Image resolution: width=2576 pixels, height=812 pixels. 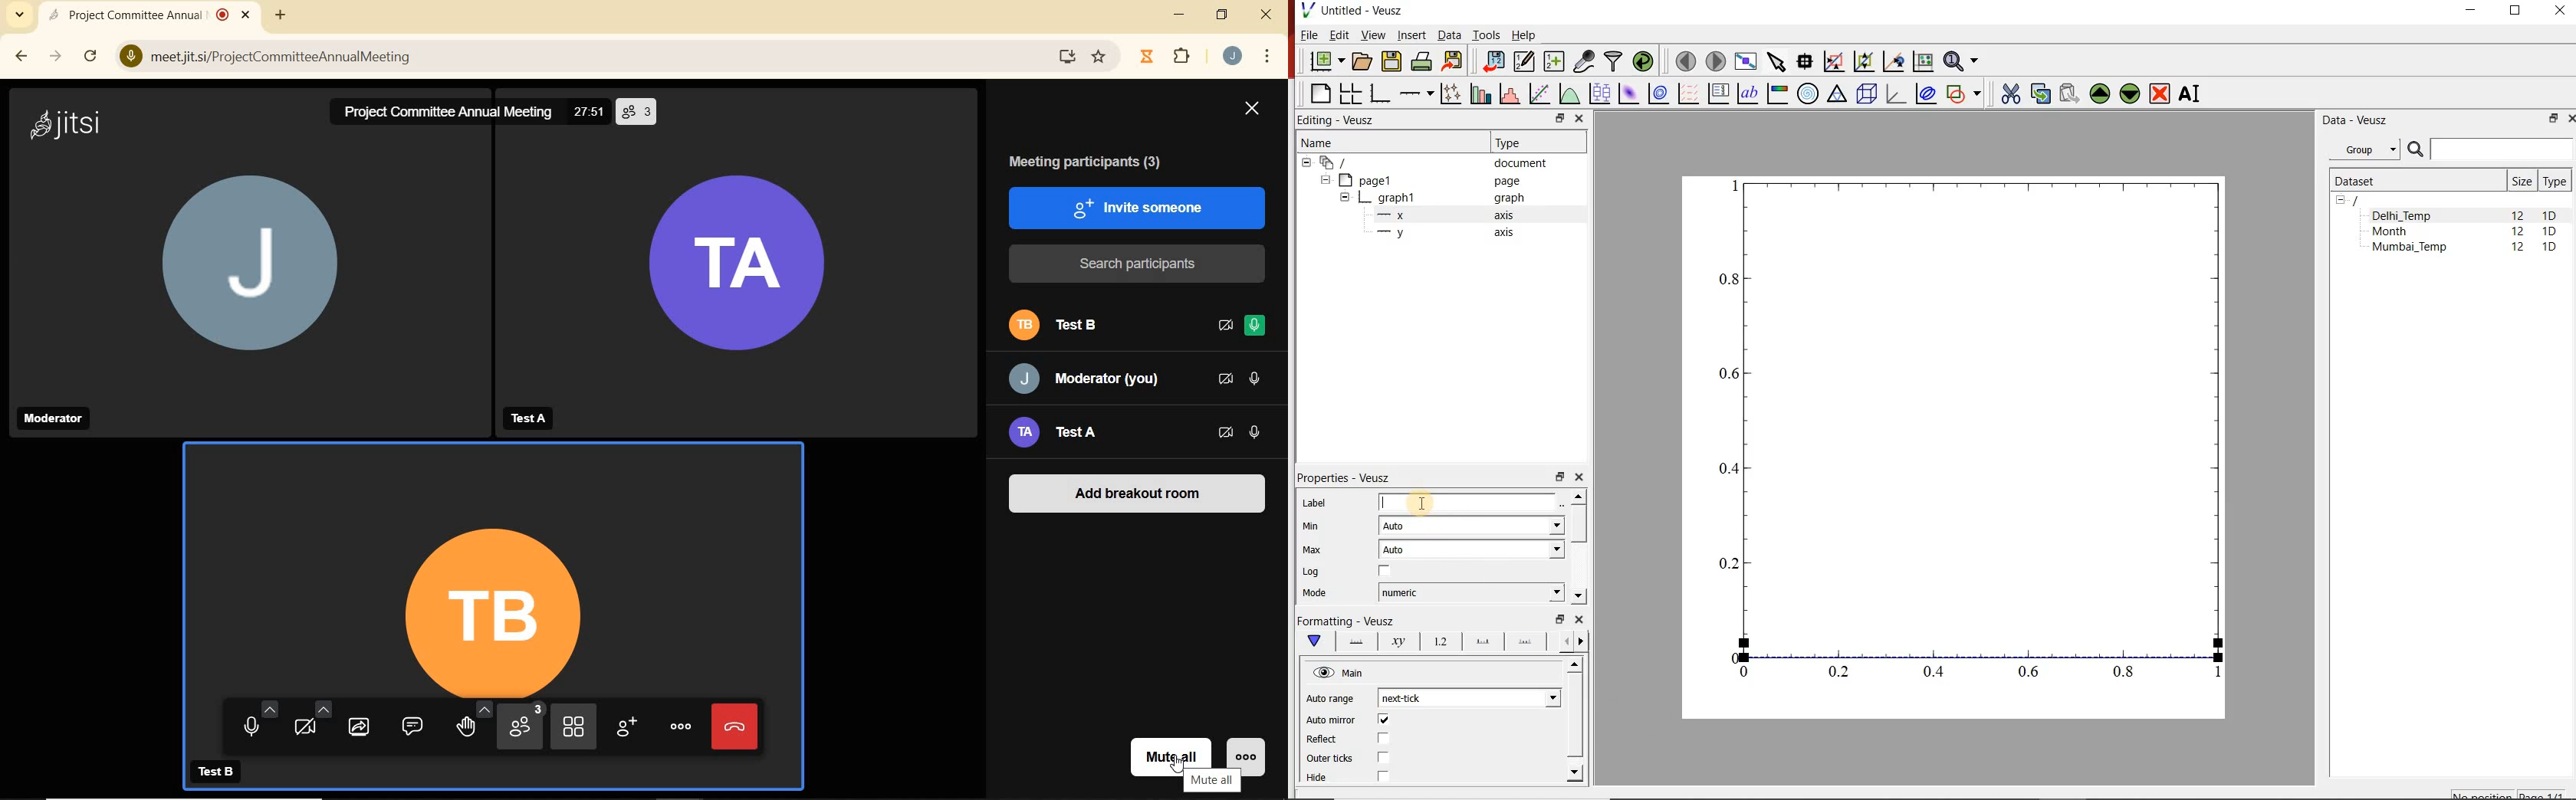 What do you see at coordinates (1271, 58) in the screenshot?
I see `CUSTOMIZE GOOGLE CHROME` at bounding box center [1271, 58].